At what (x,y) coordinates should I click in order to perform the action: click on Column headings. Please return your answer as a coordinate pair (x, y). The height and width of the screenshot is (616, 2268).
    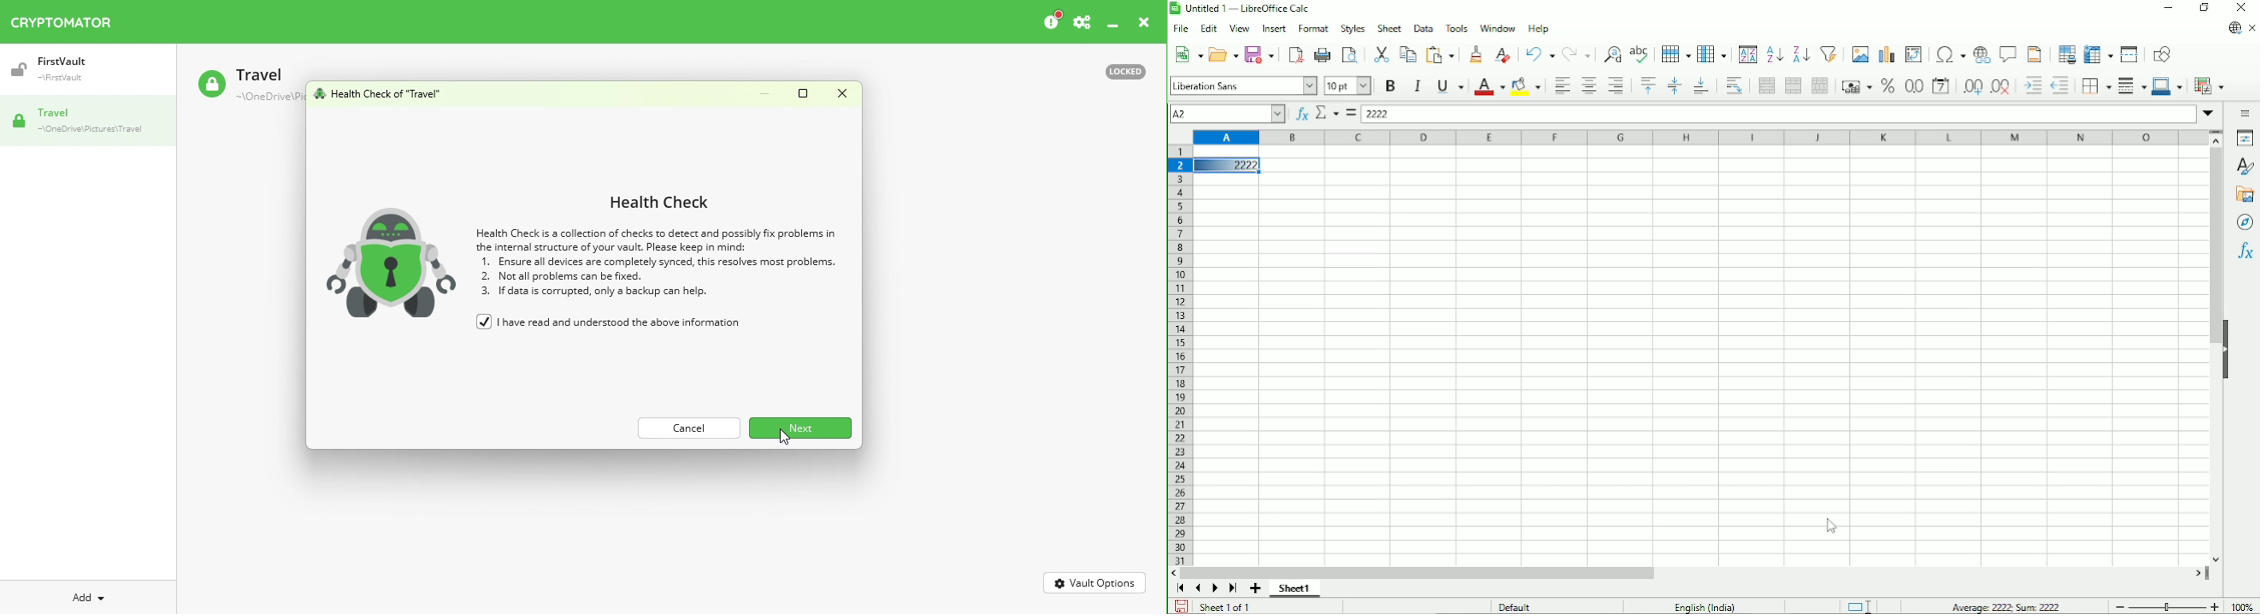
    Looking at the image, I should click on (1701, 137).